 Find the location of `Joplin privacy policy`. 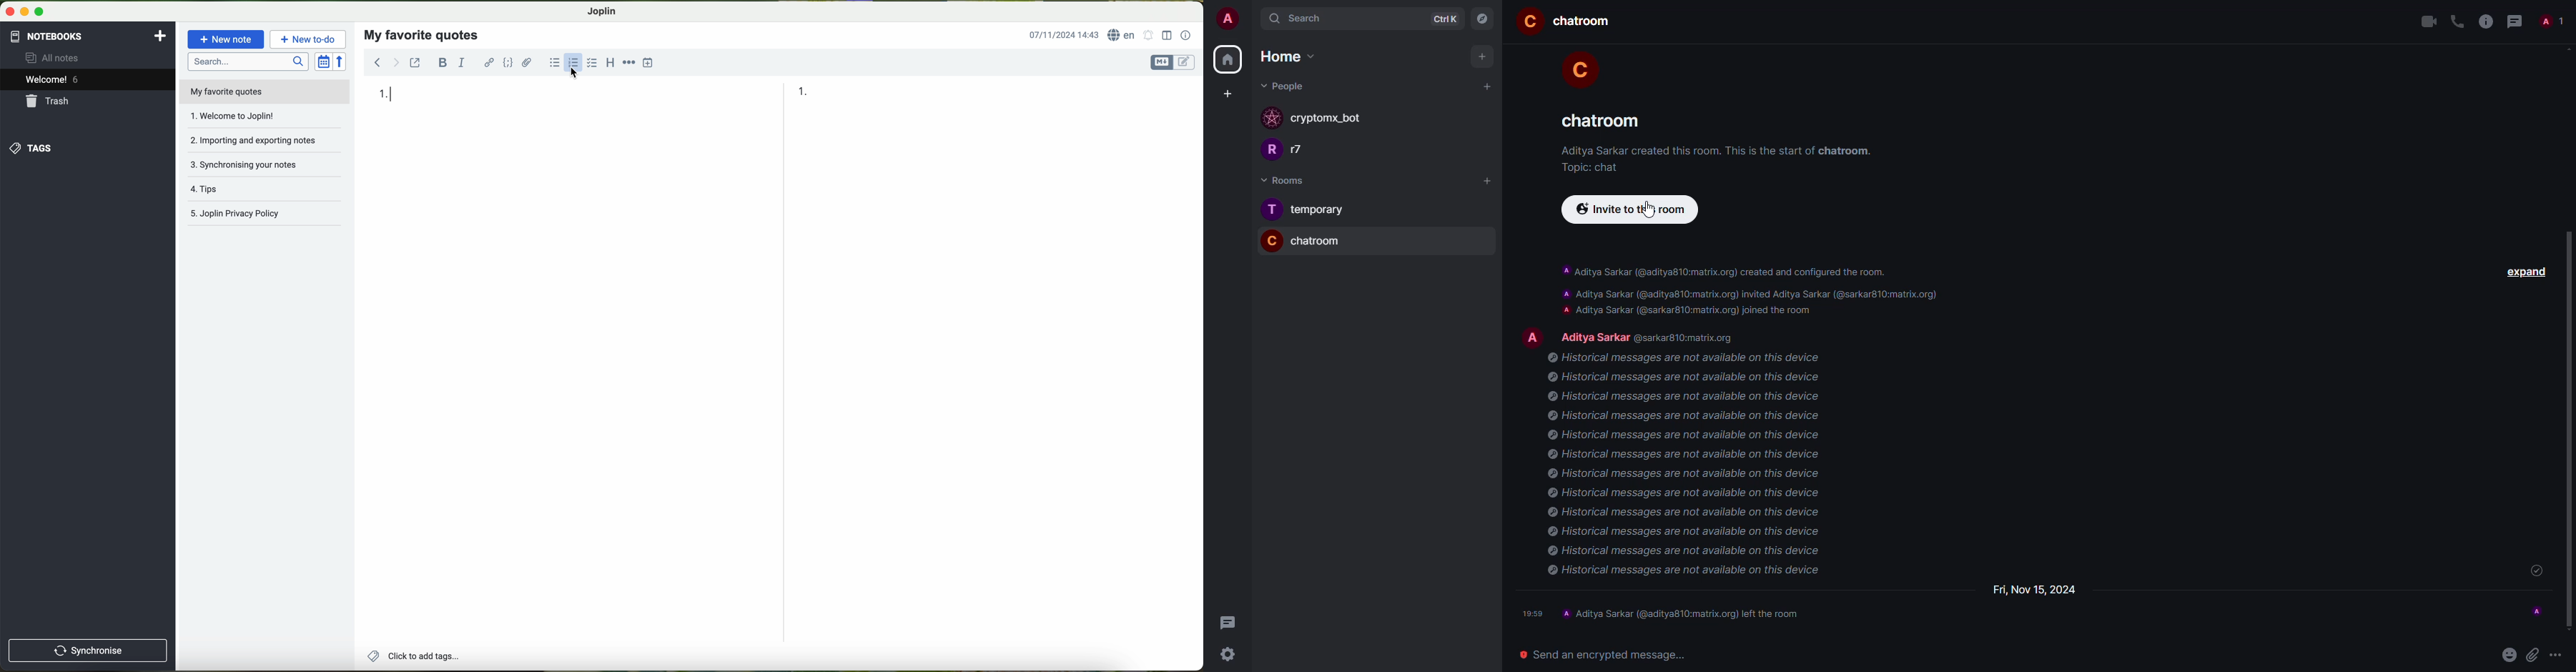

Joplin privacy policy is located at coordinates (260, 214).